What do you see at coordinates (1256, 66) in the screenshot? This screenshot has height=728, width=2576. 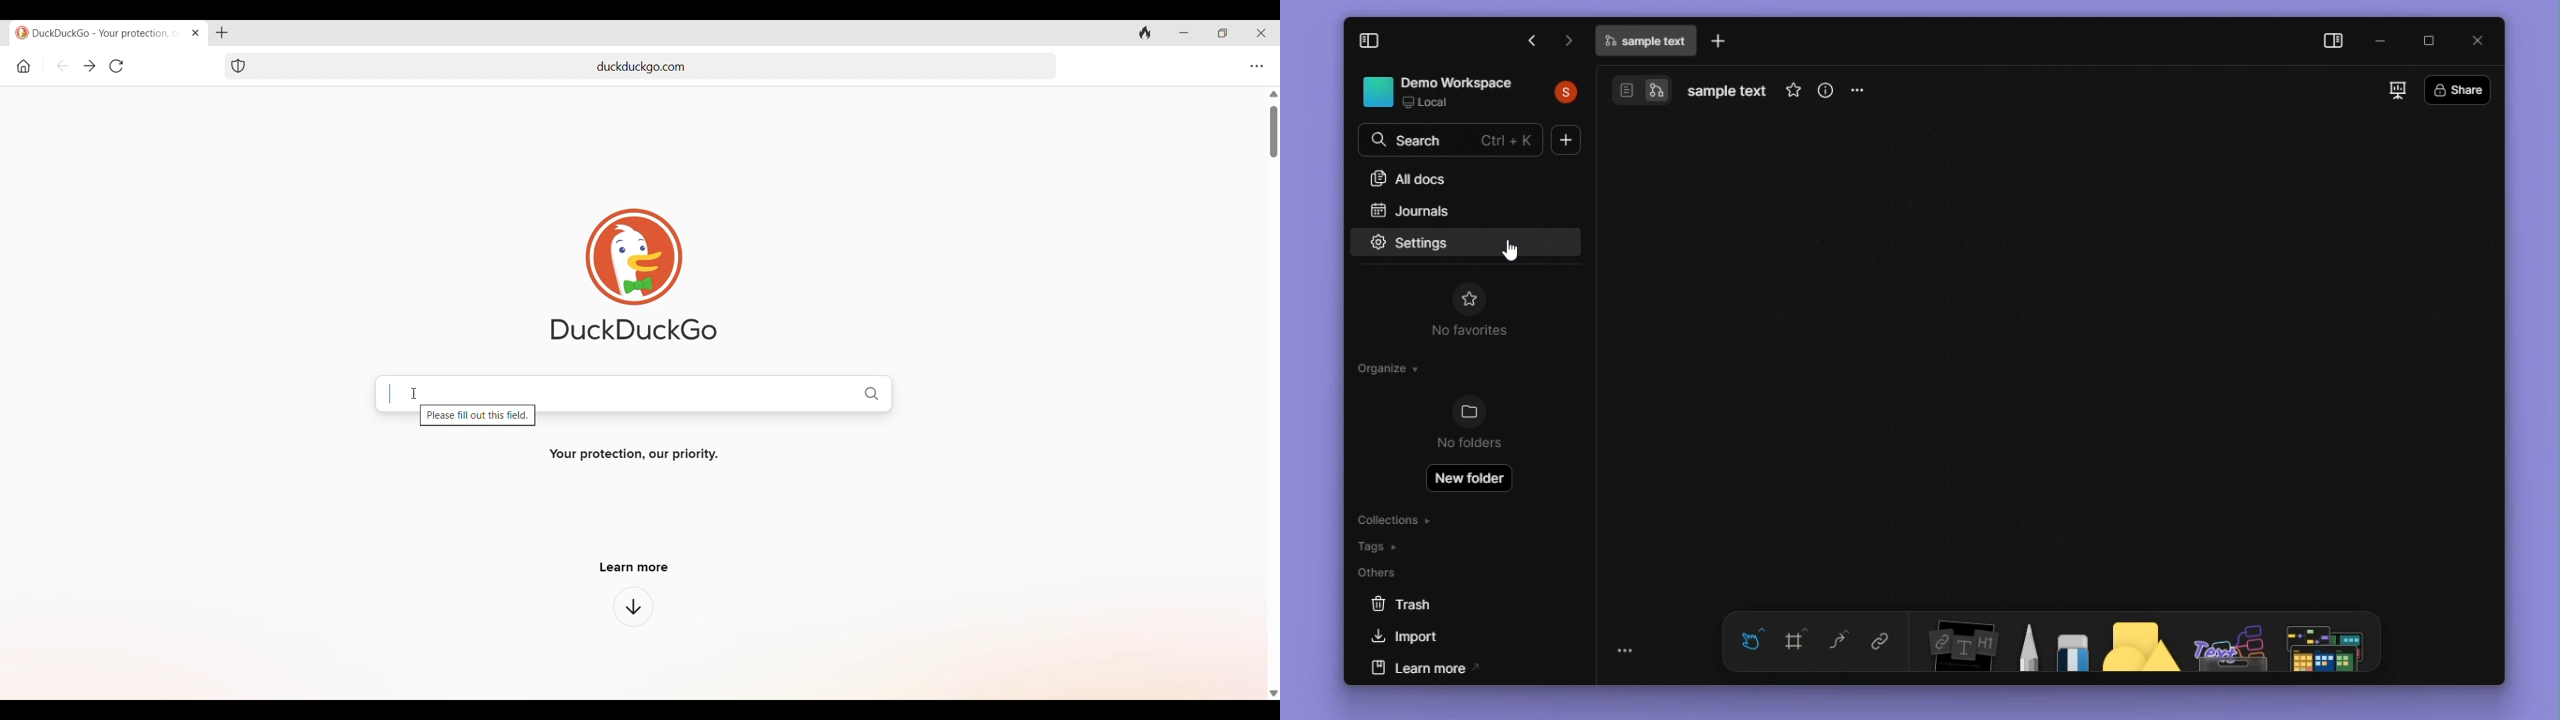 I see `Browser settings` at bounding box center [1256, 66].